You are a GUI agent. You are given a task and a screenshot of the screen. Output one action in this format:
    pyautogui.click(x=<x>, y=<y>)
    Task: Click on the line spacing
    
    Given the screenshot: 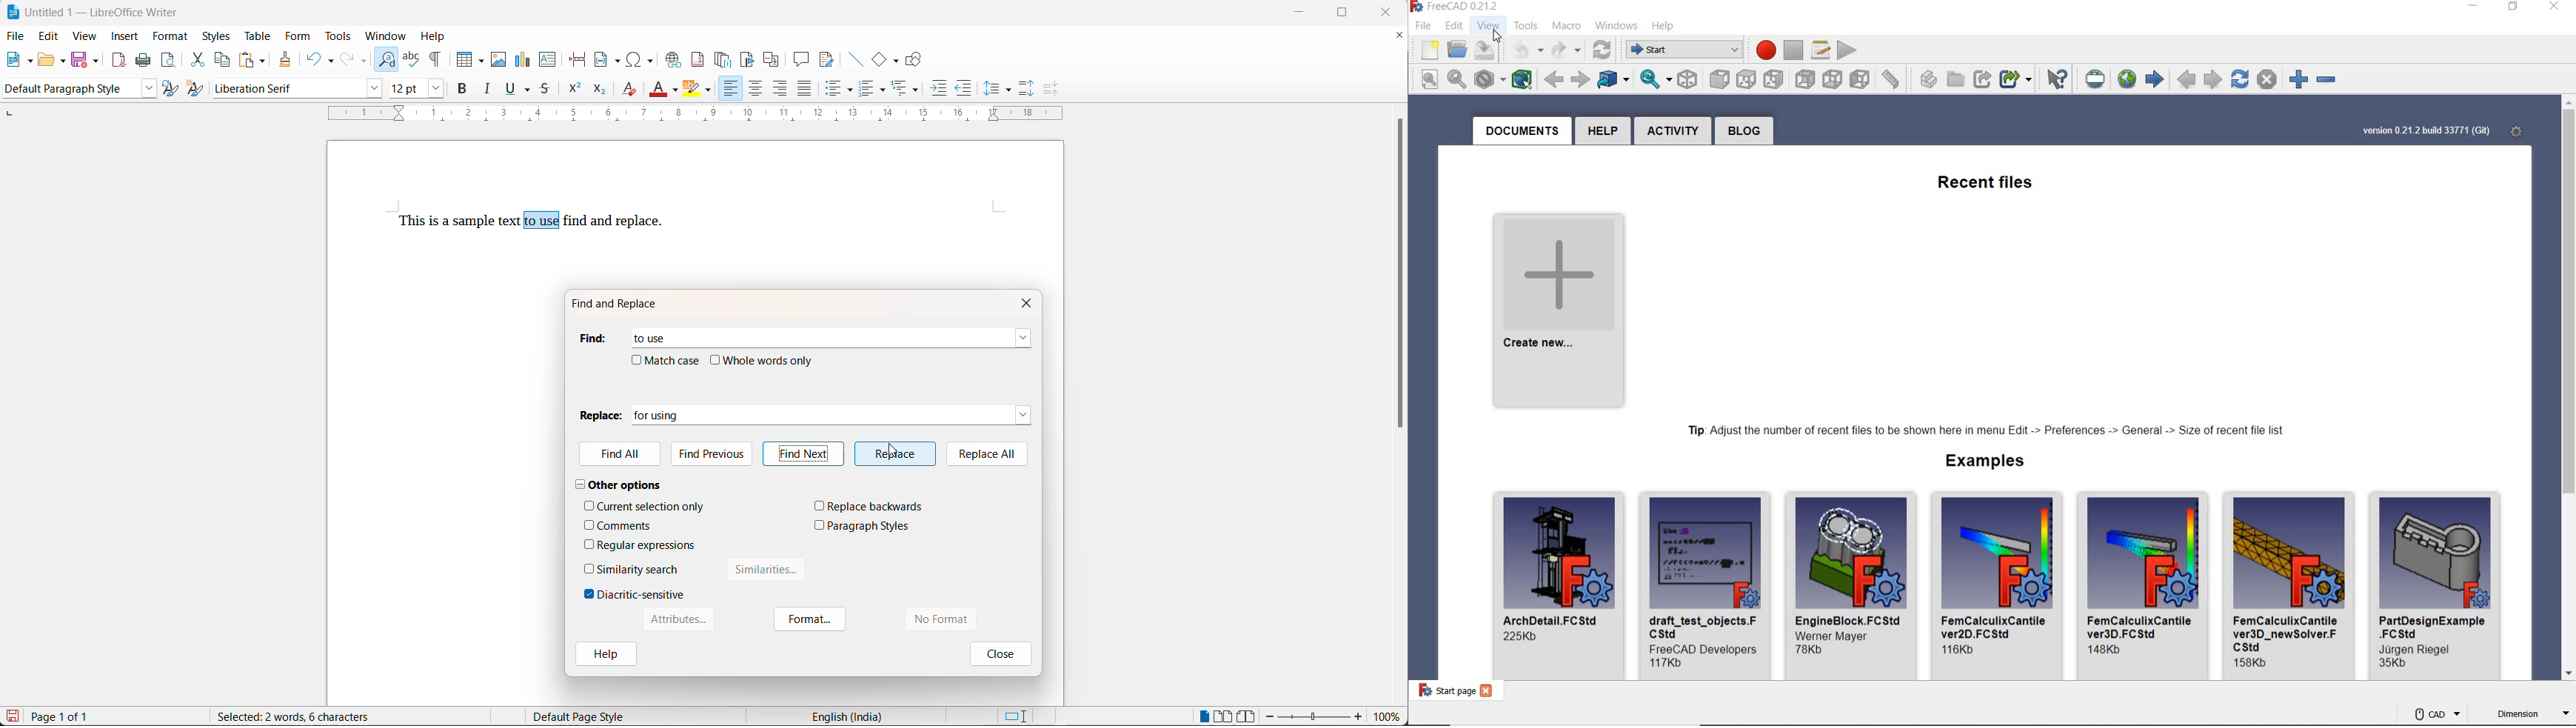 What is the action you would take?
    pyautogui.click(x=1009, y=90)
    